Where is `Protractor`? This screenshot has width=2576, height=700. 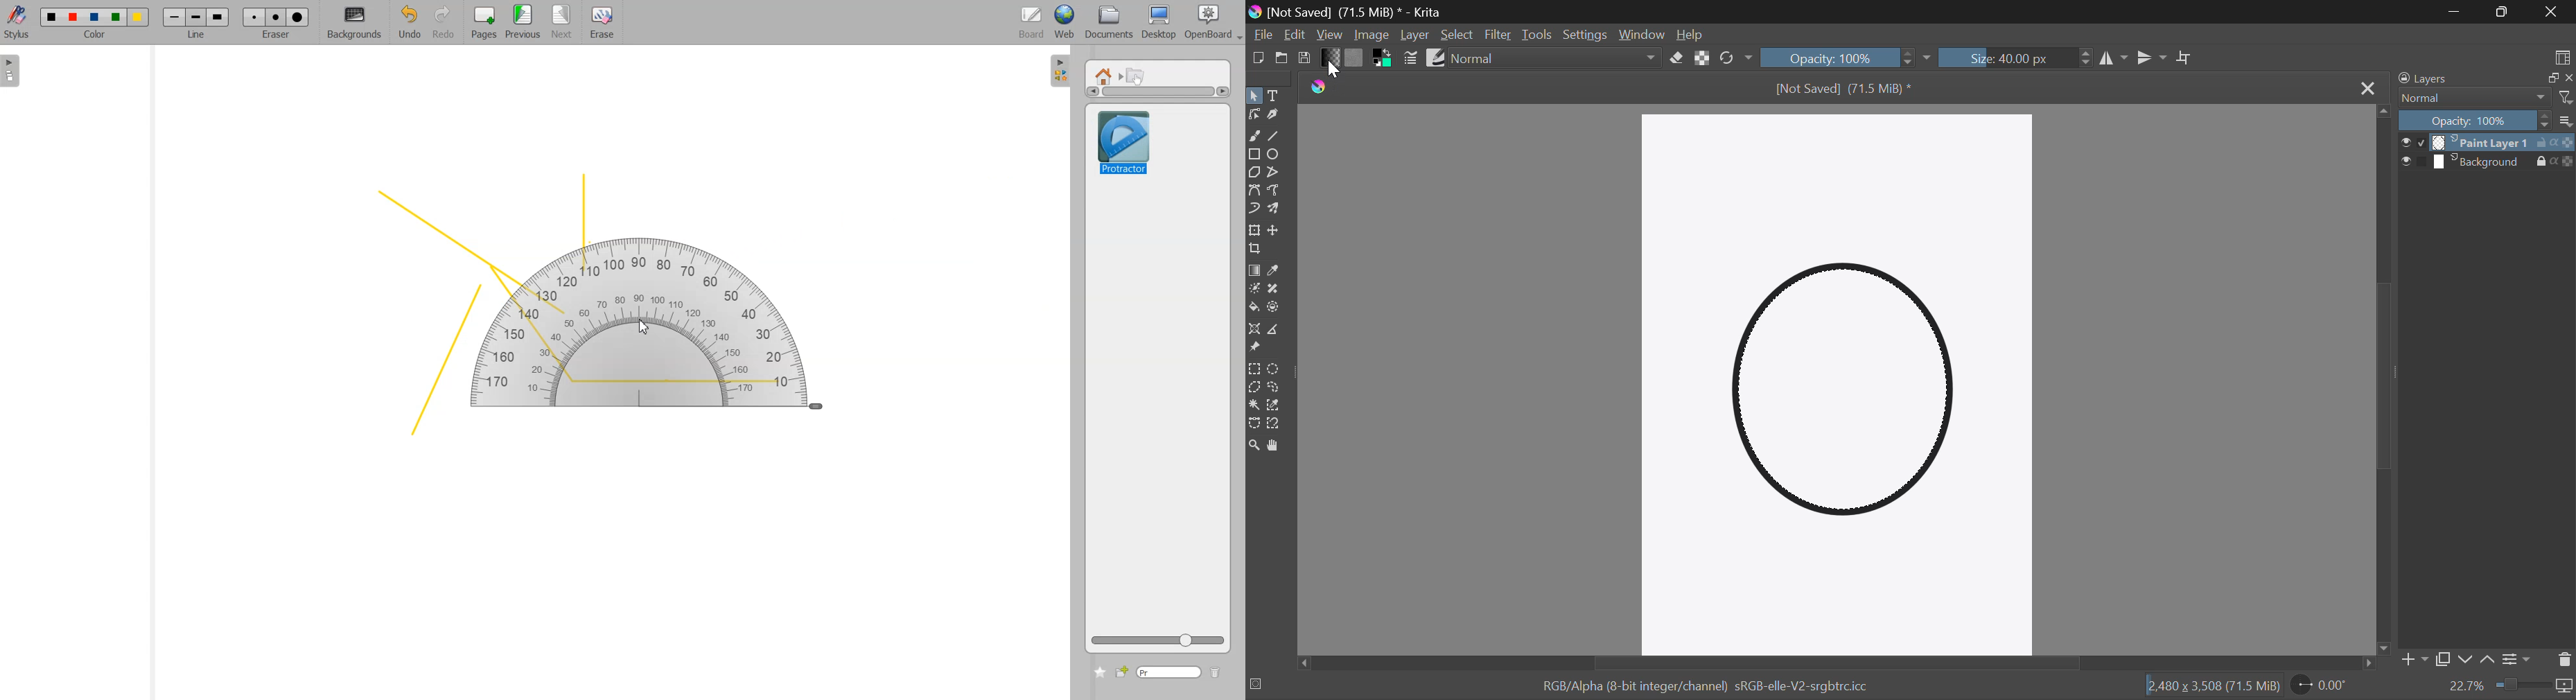 Protractor is located at coordinates (666, 331).